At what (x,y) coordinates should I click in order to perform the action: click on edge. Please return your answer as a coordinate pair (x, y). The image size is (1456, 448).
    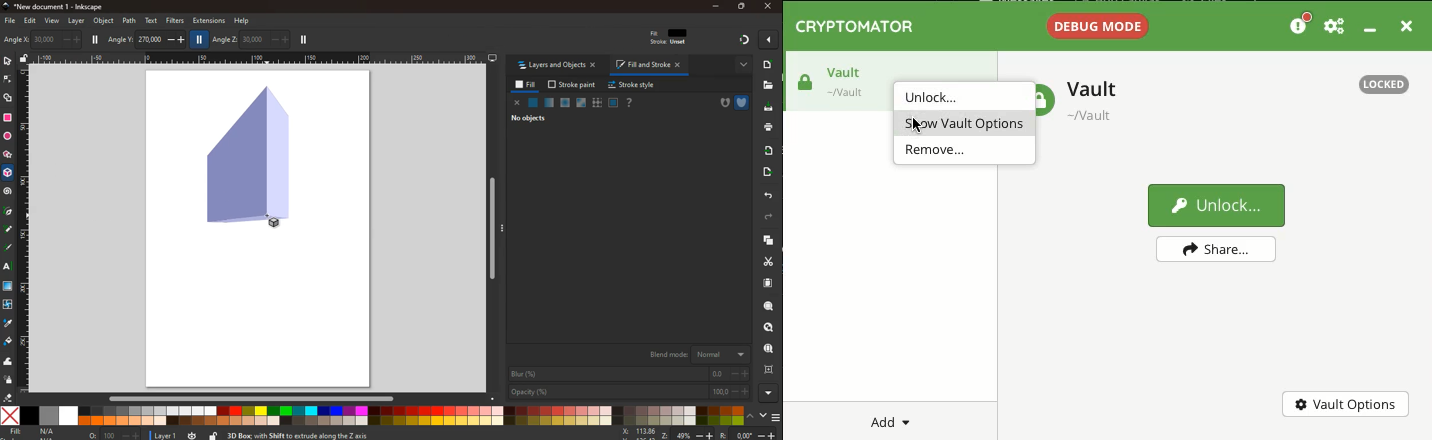
    Looking at the image, I should click on (7, 80).